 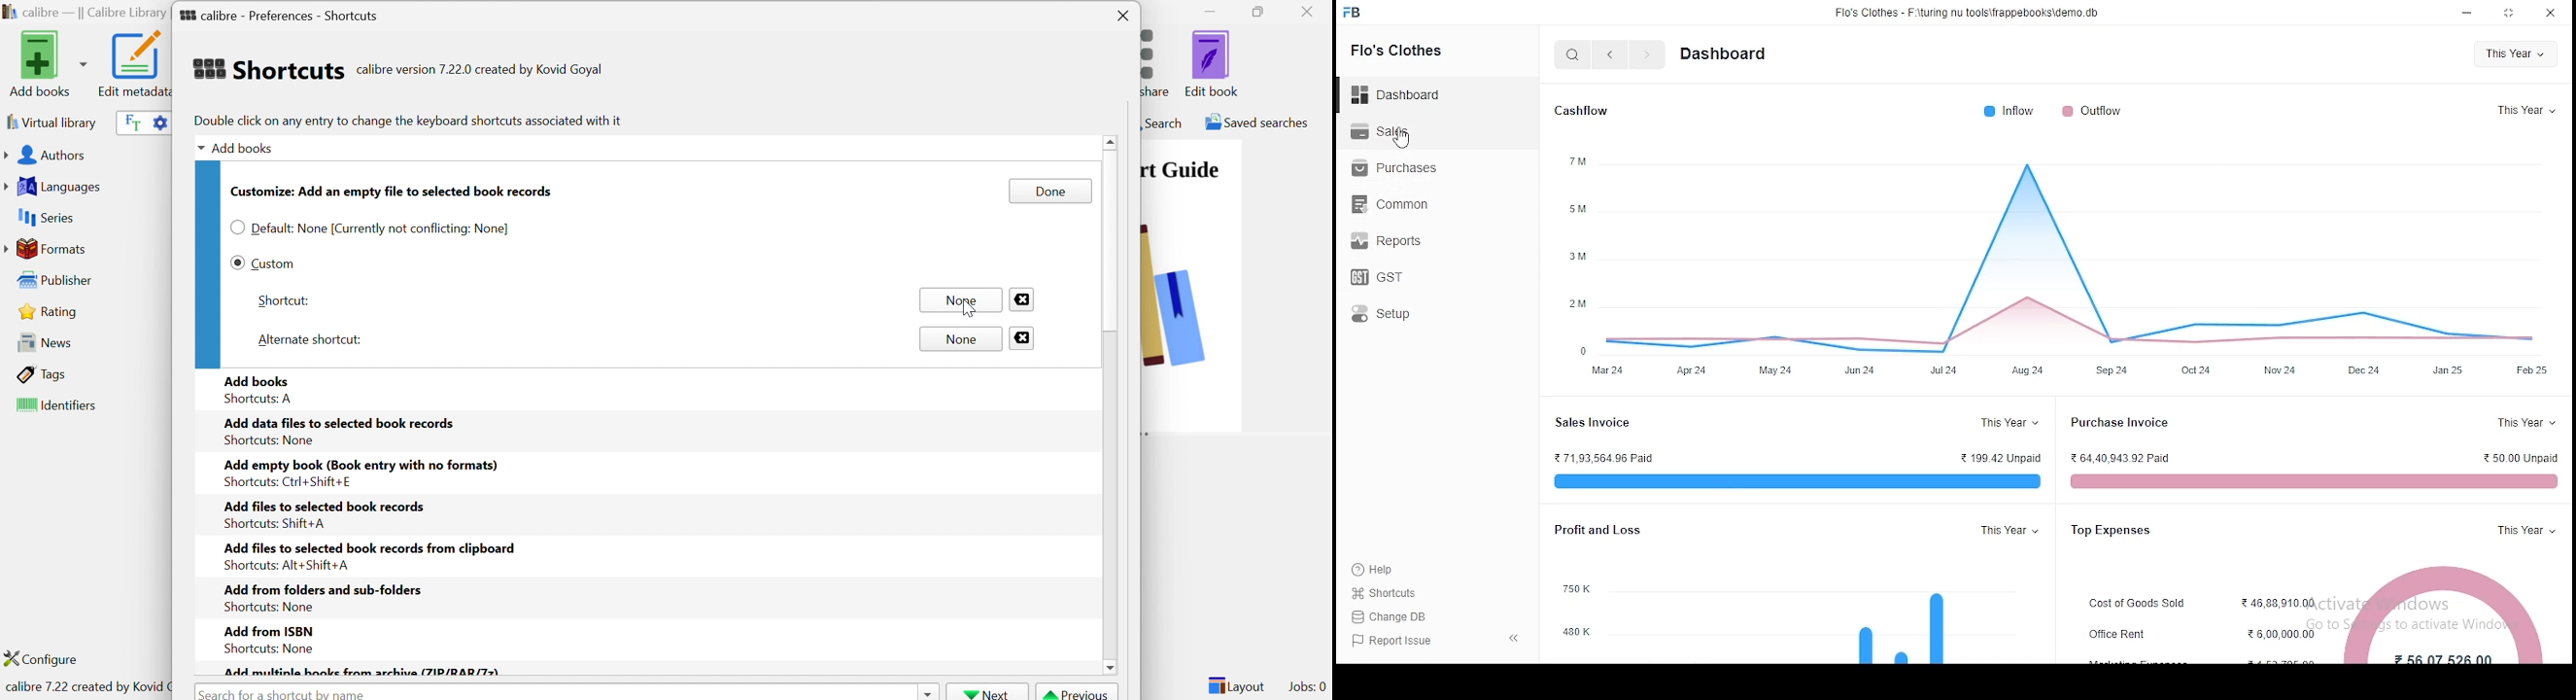 What do you see at coordinates (1390, 594) in the screenshot?
I see `shortcut` at bounding box center [1390, 594].